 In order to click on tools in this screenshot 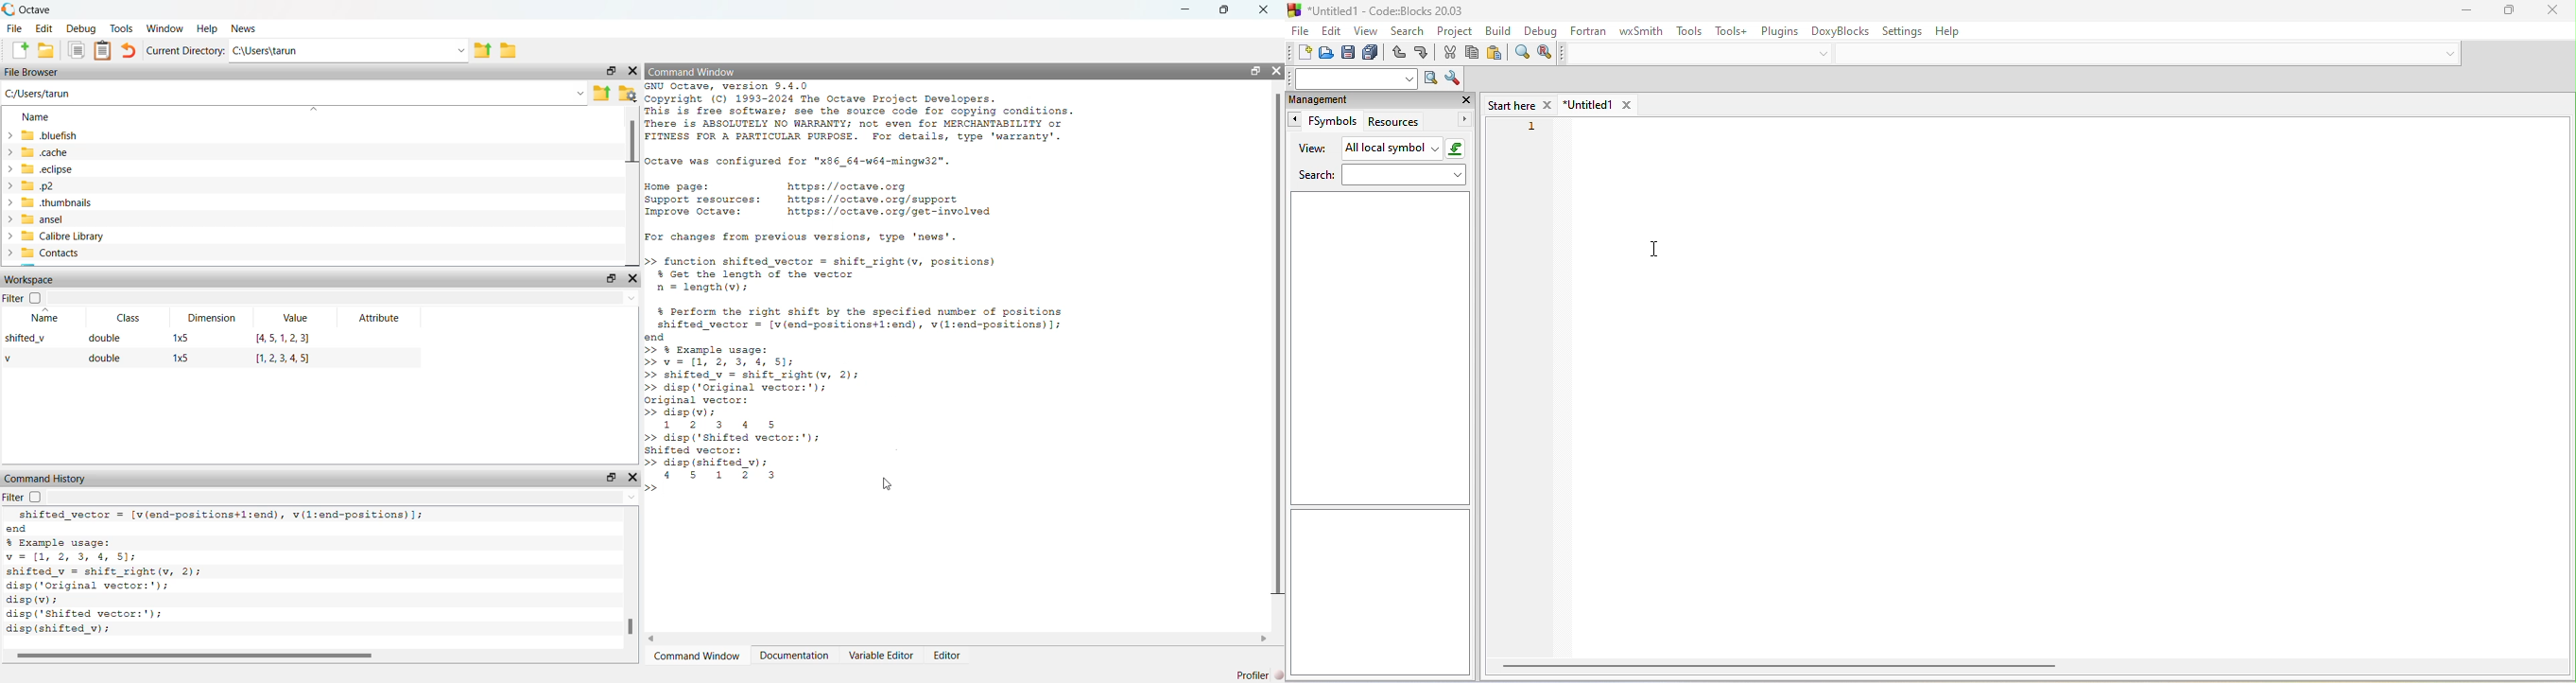, I will do `click(120, 29)`.